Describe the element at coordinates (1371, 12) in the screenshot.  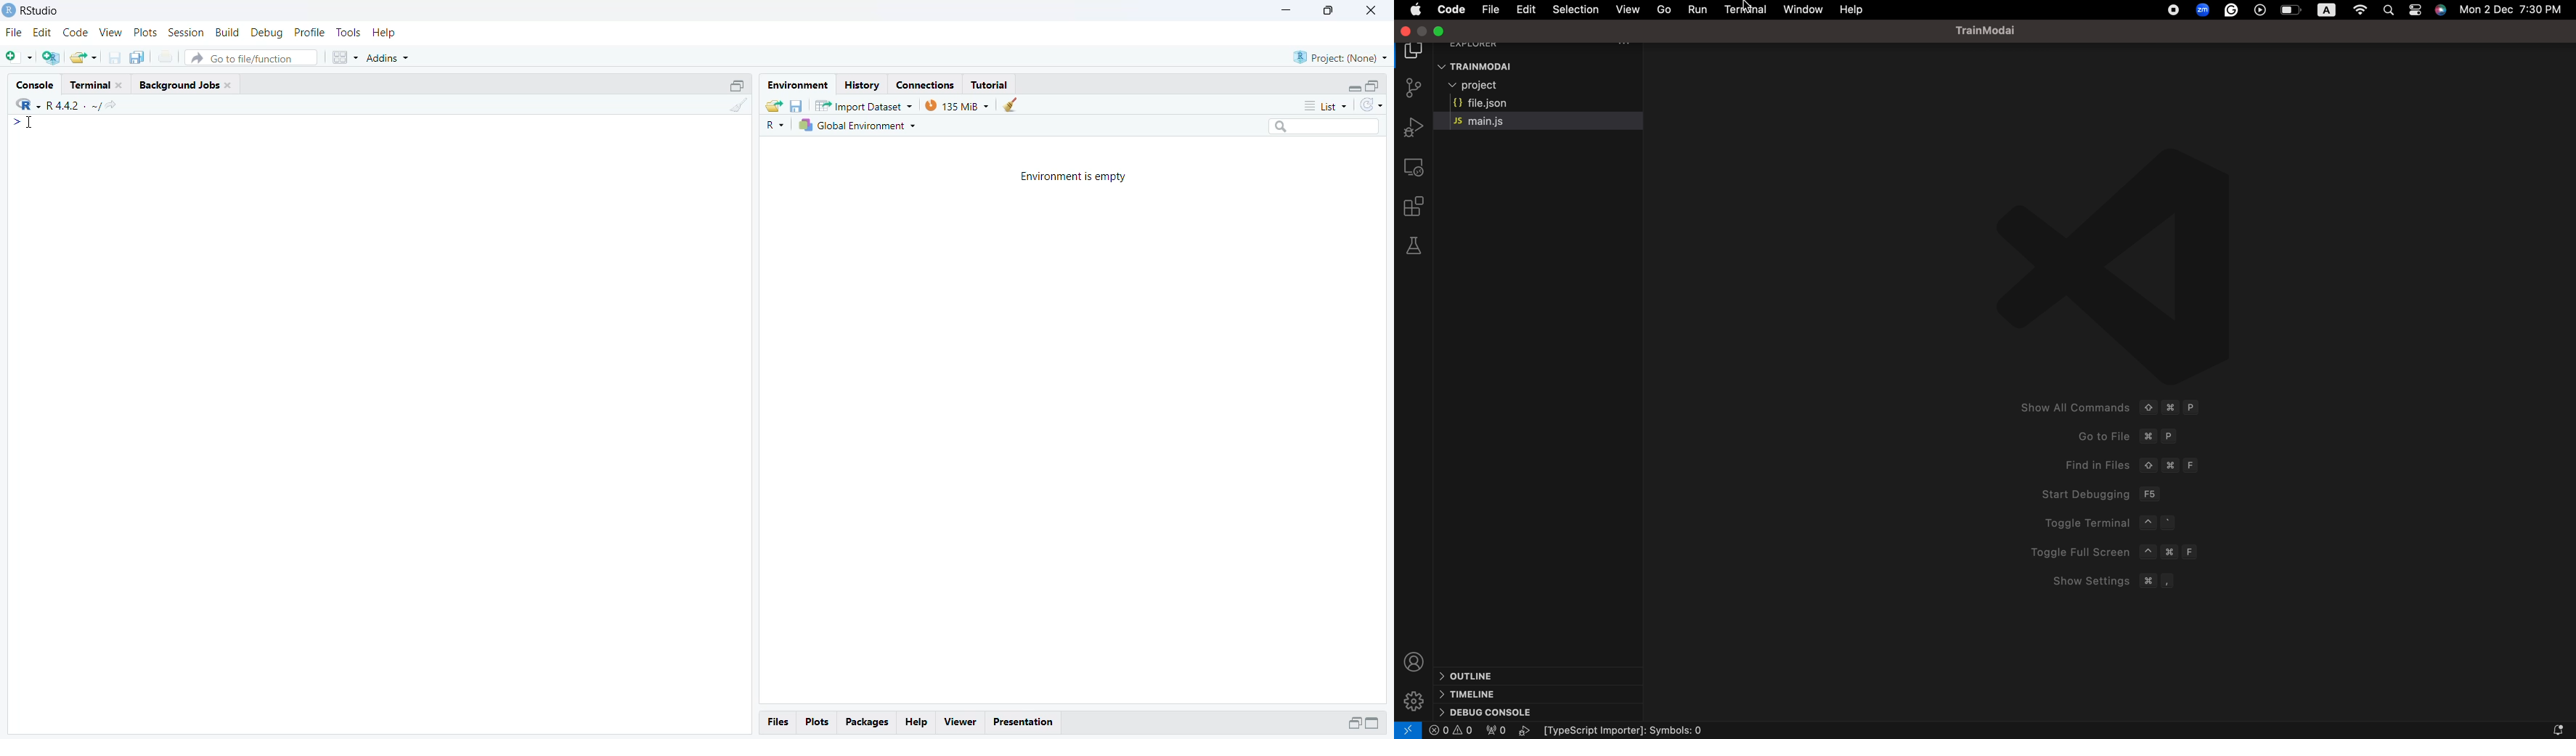
I see `Close` at that location.